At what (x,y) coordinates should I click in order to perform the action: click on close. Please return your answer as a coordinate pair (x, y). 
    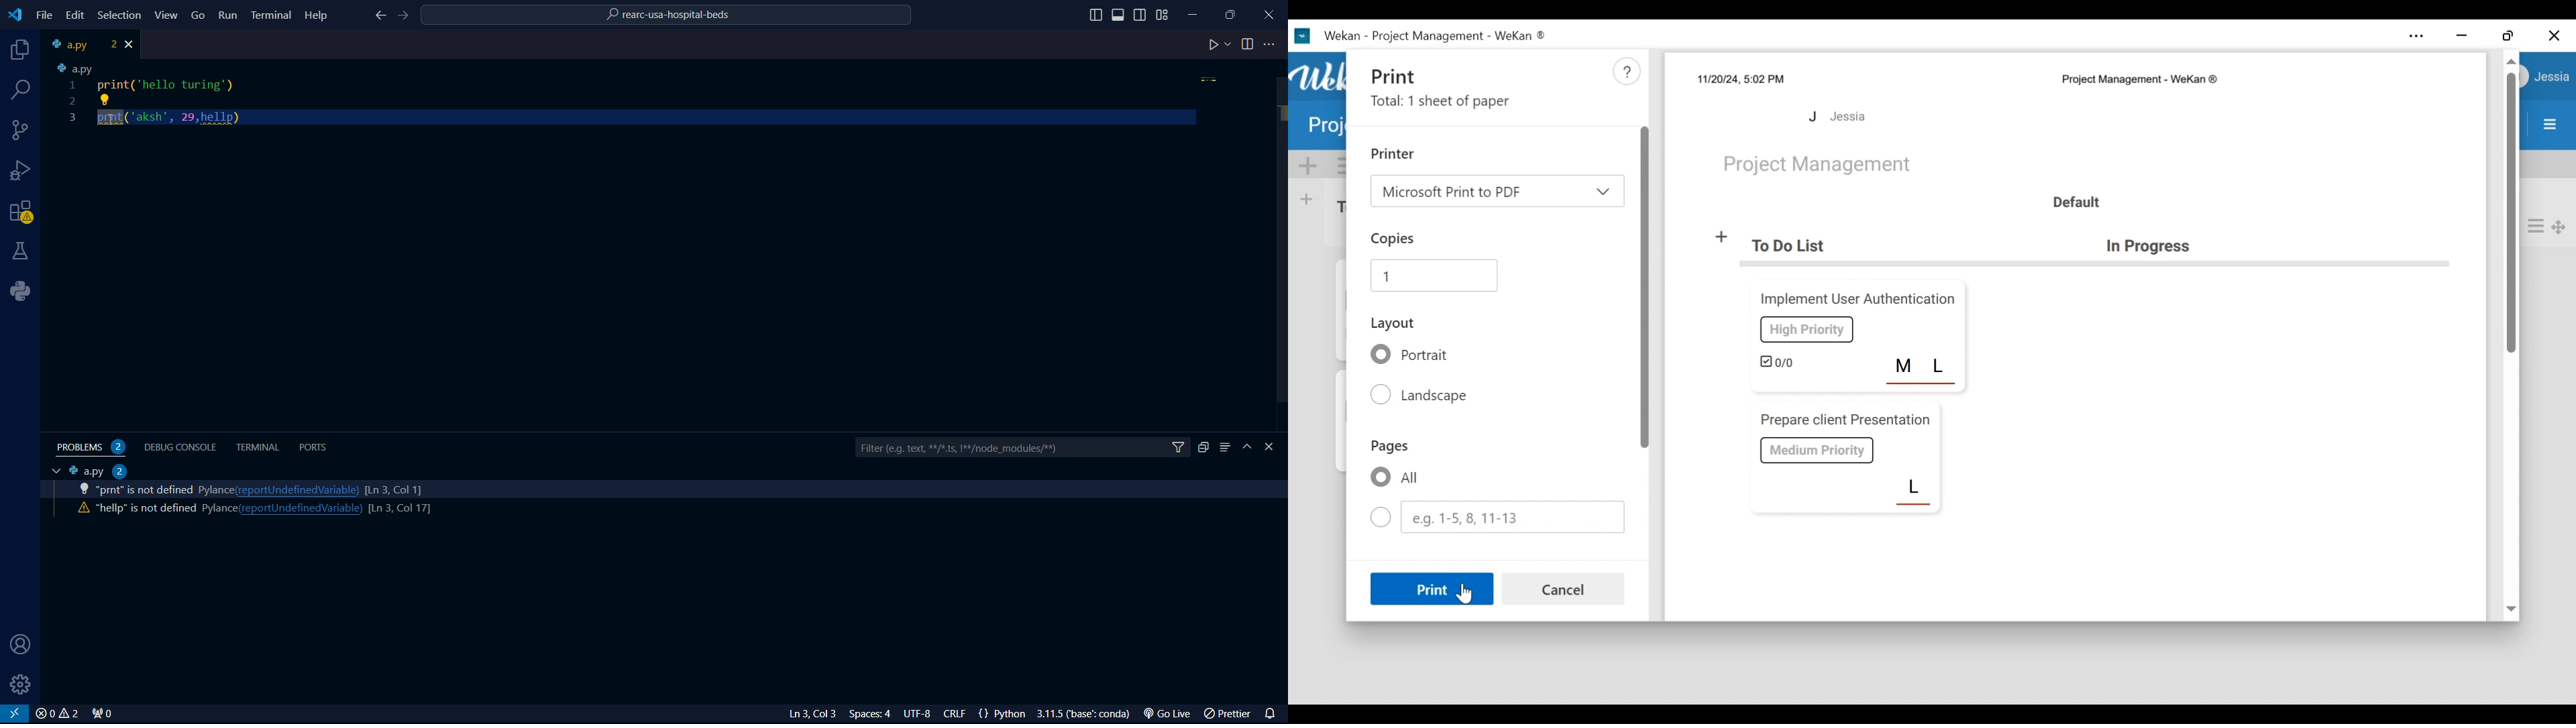
    Looking at the image, I should click on (56, 714).